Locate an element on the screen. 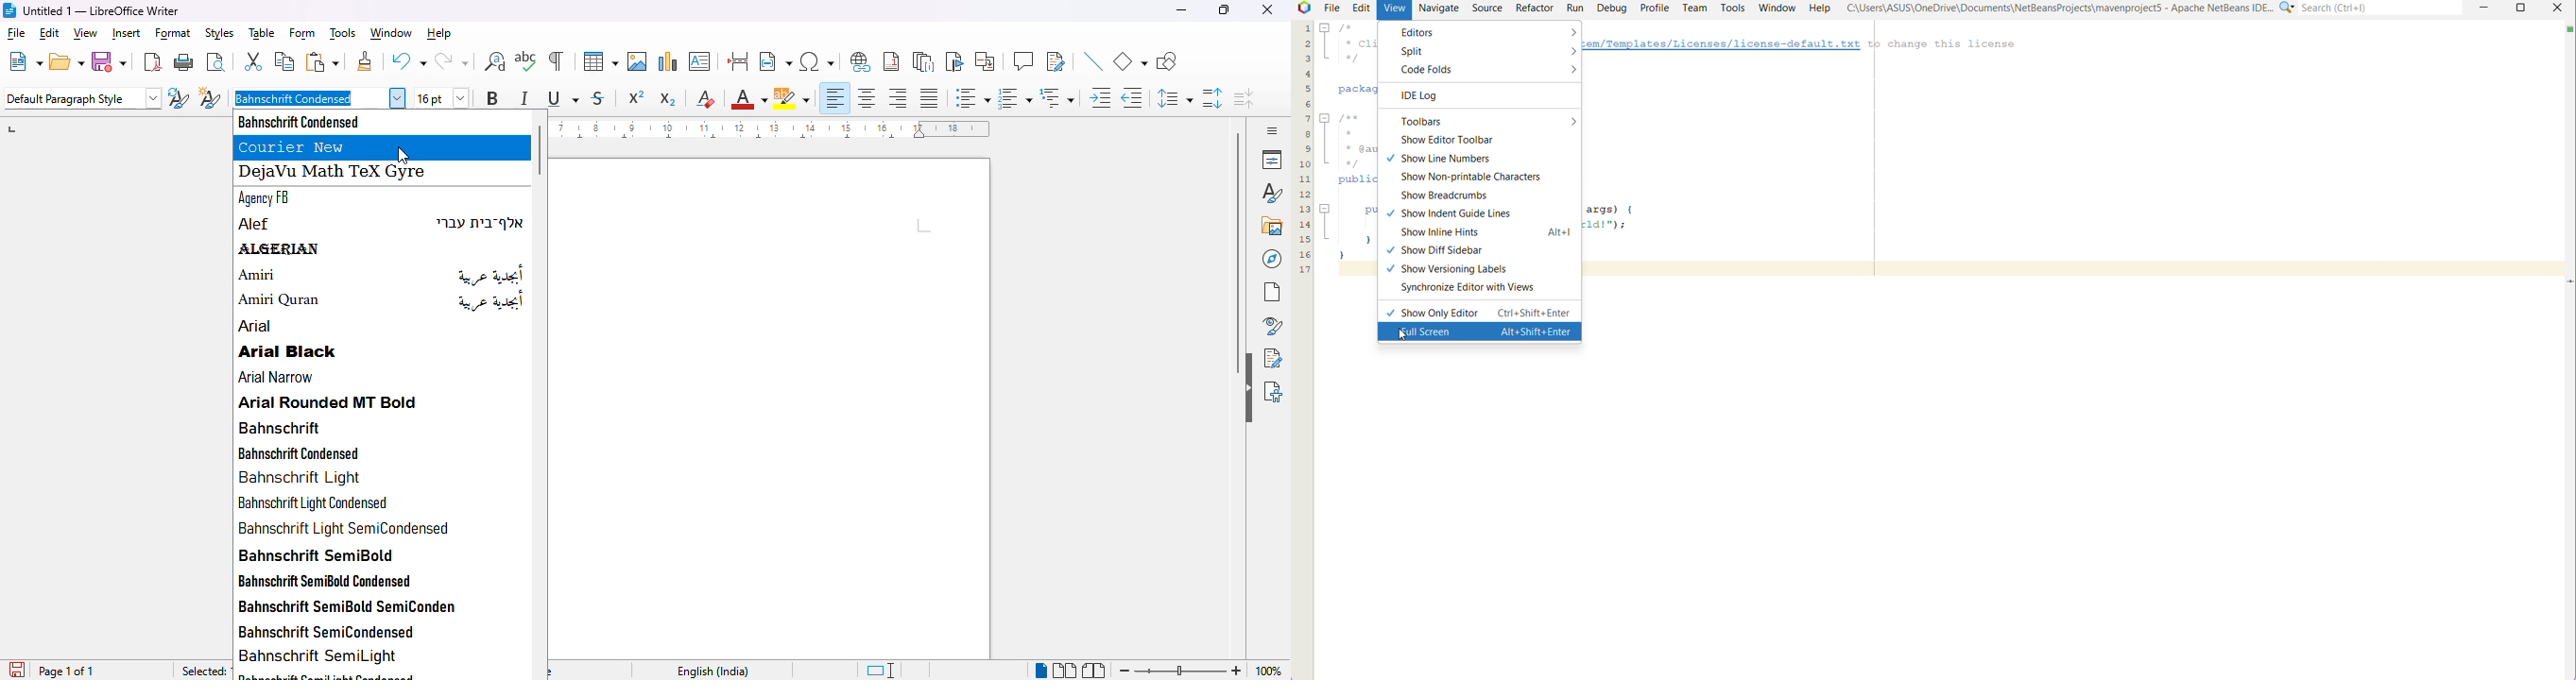 This screenshot has width=2576, height=700. insert chart is located at coordinates (668, 60).